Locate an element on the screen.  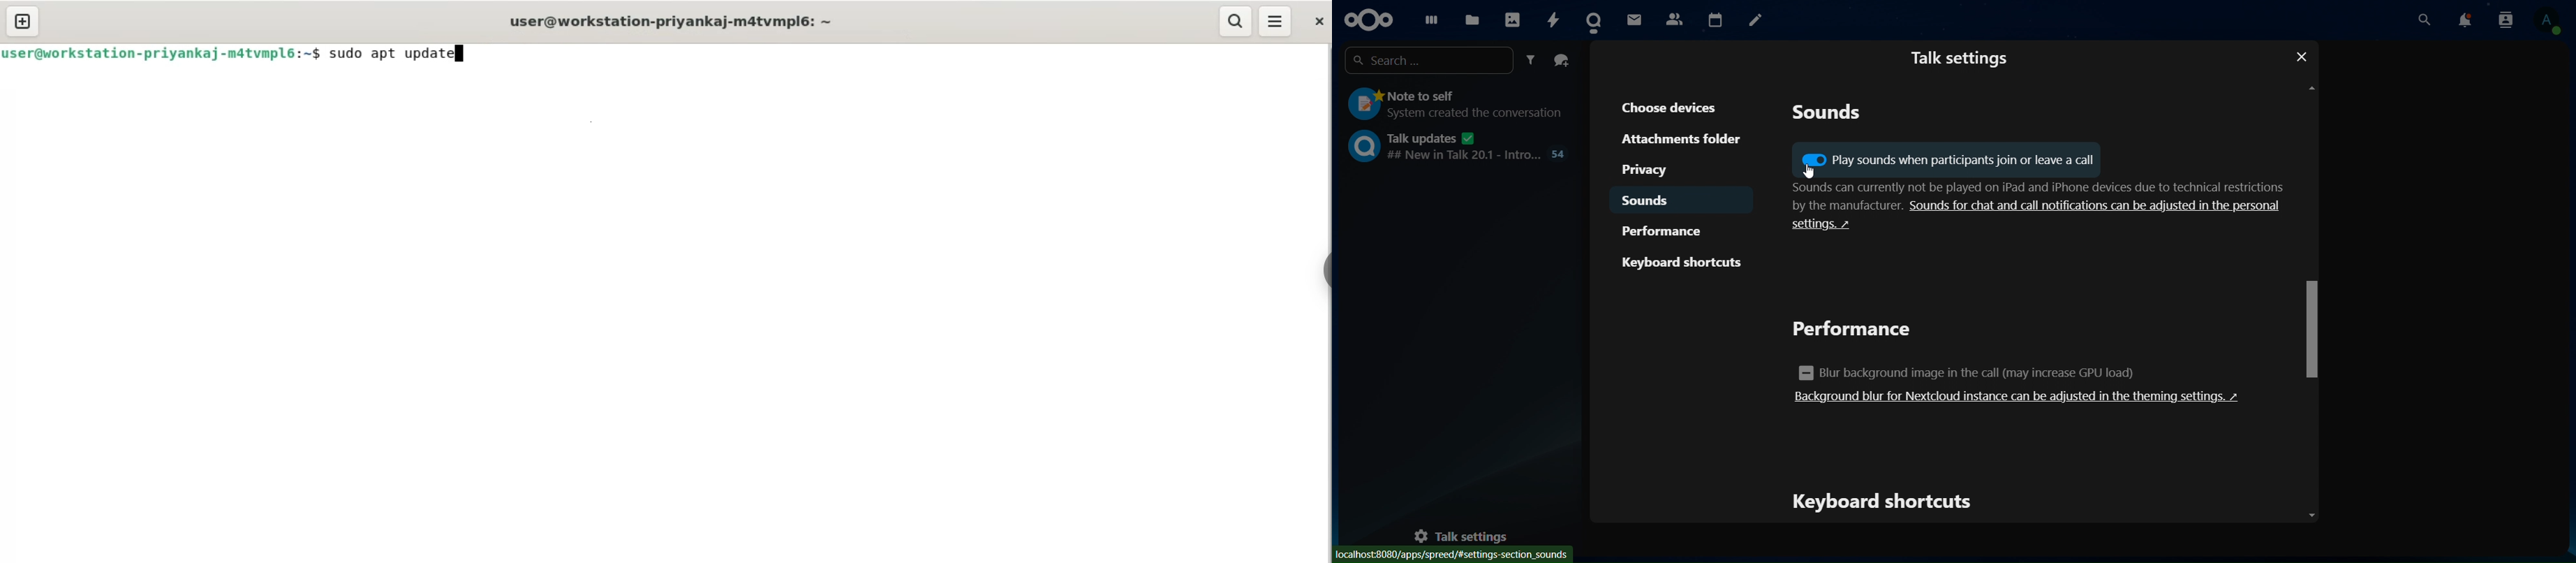
mail is located at coordinates (1634, 19).